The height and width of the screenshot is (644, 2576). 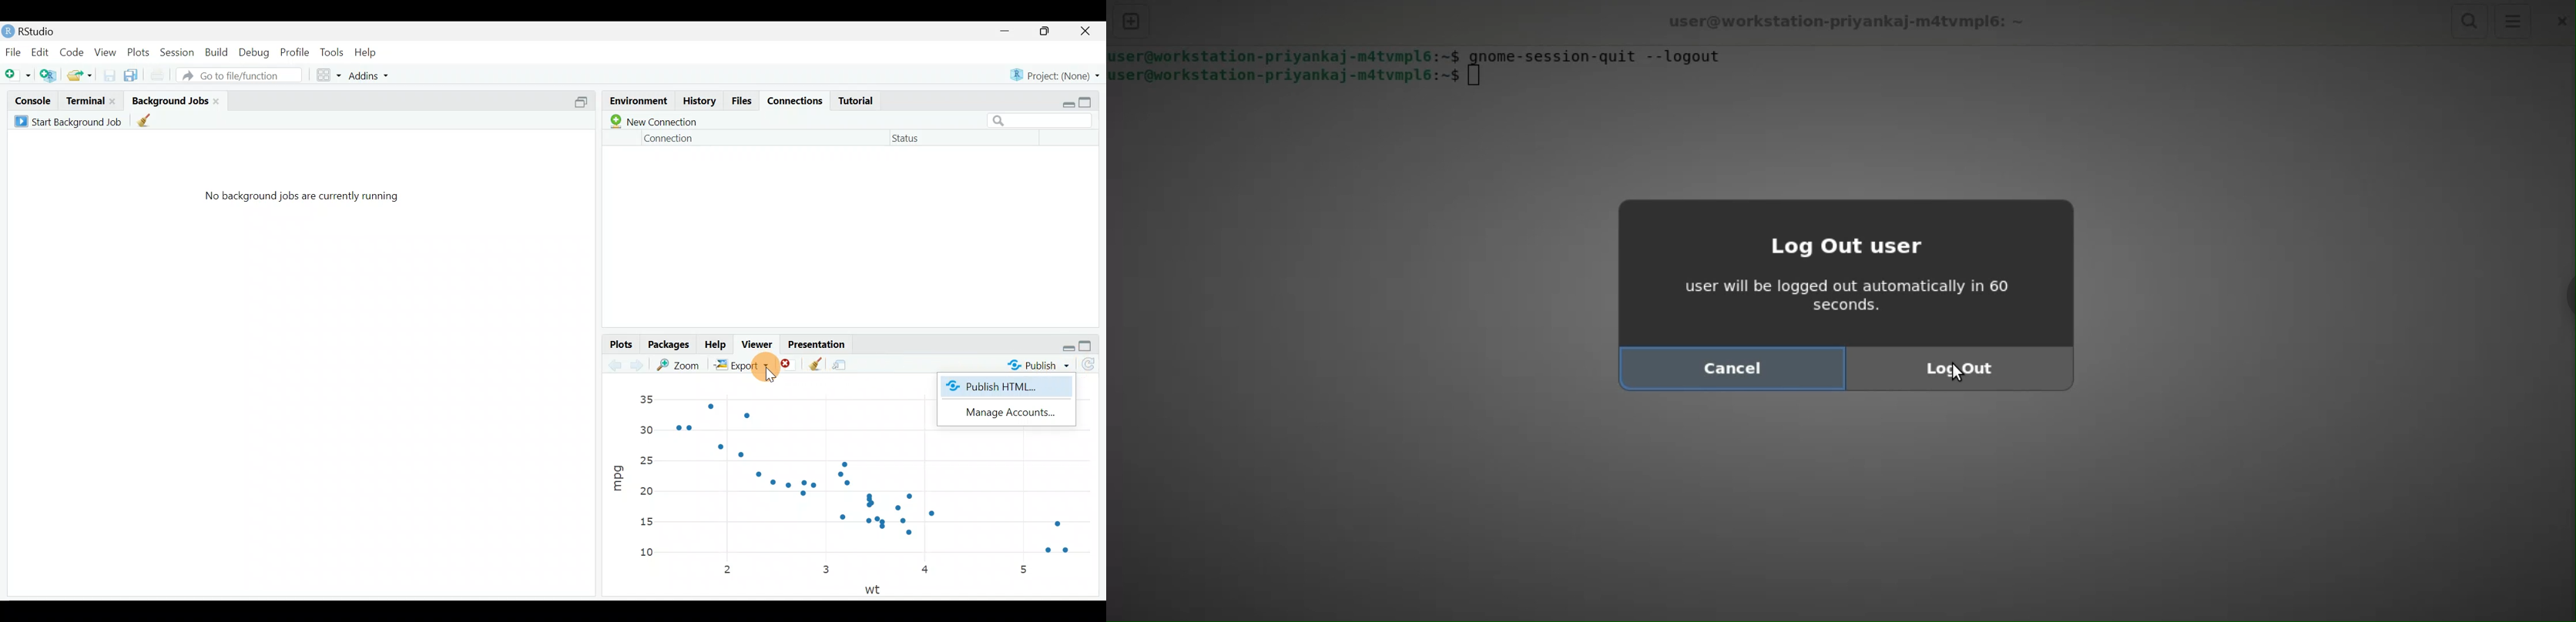 What do you see at coordinates (681, 365) in the screenshot?
I see `Zoom` at bounding box center [681, 365].